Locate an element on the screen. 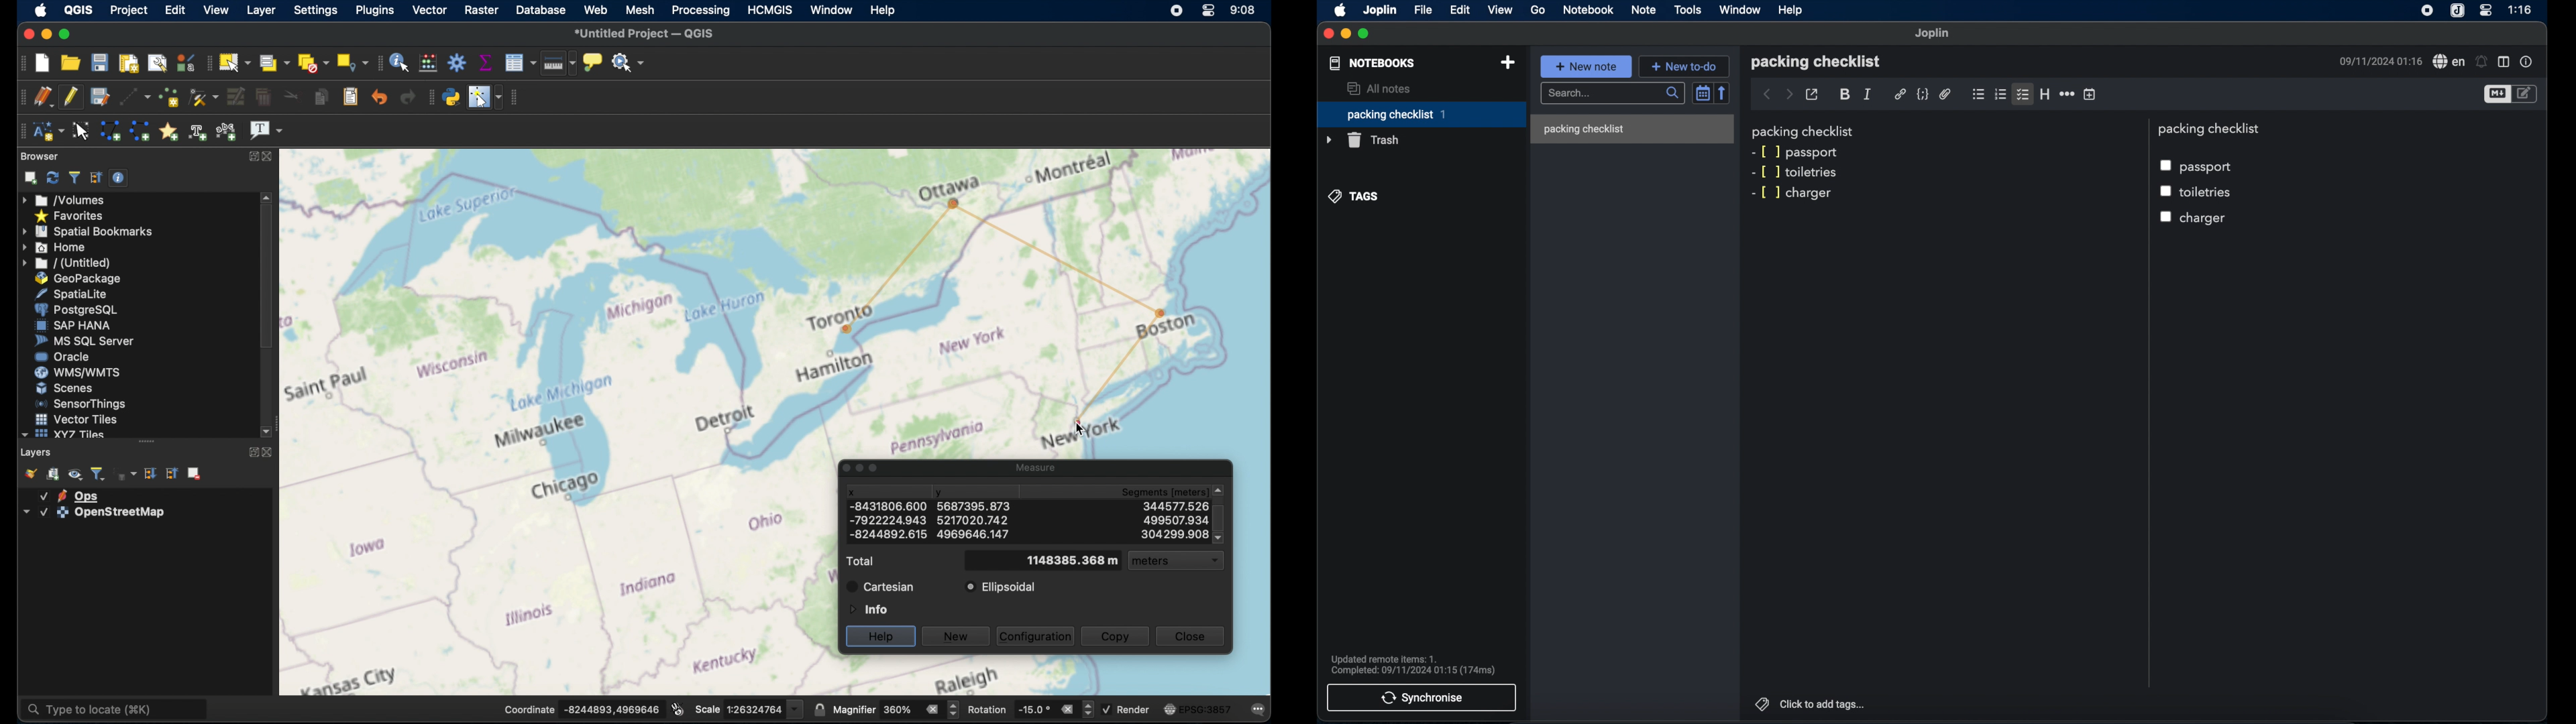 This screenshot has width=2576, height=728. markdown syntax is located at coordinates (1766, 192).